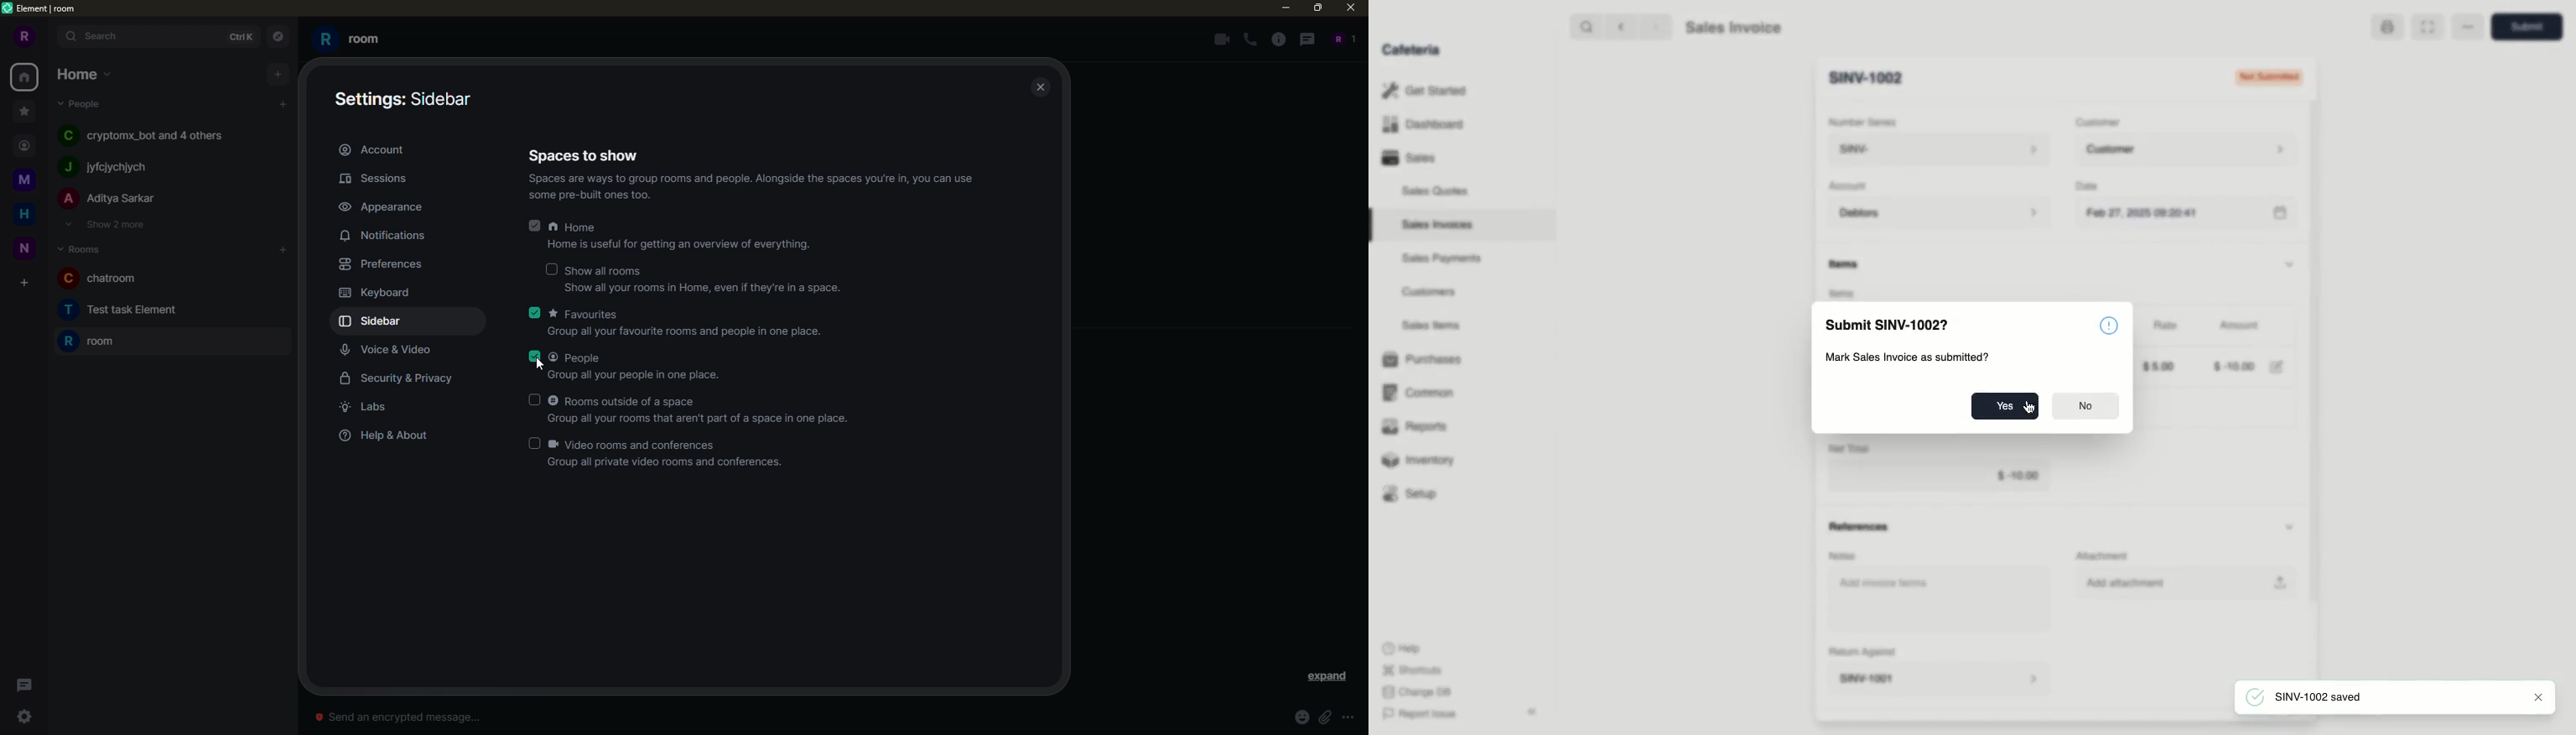 Image resolution: width=2576 pixels, height=756 pixels. Describe the element at coordinates (2326, 697) in the screenshot. I see `SINV-1002 saved` at that location.